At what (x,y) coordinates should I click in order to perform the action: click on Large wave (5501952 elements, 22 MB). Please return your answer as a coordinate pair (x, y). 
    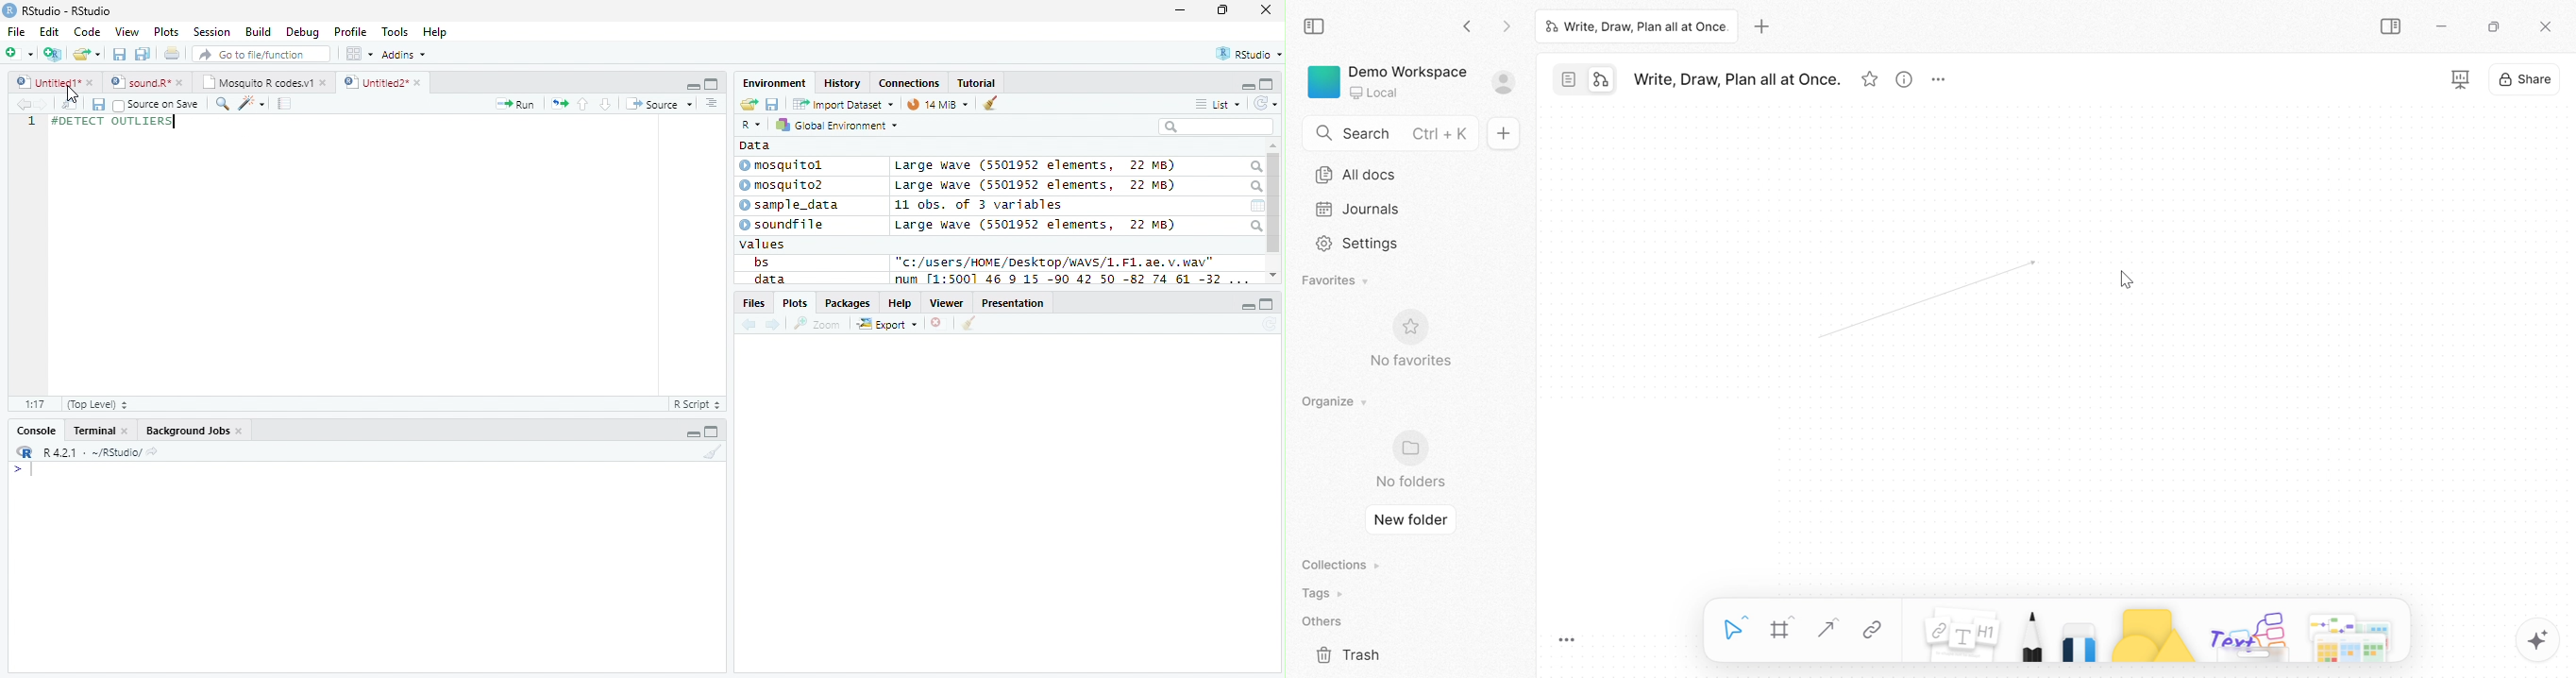
    Looking at the image, I should click on (1035, 166).